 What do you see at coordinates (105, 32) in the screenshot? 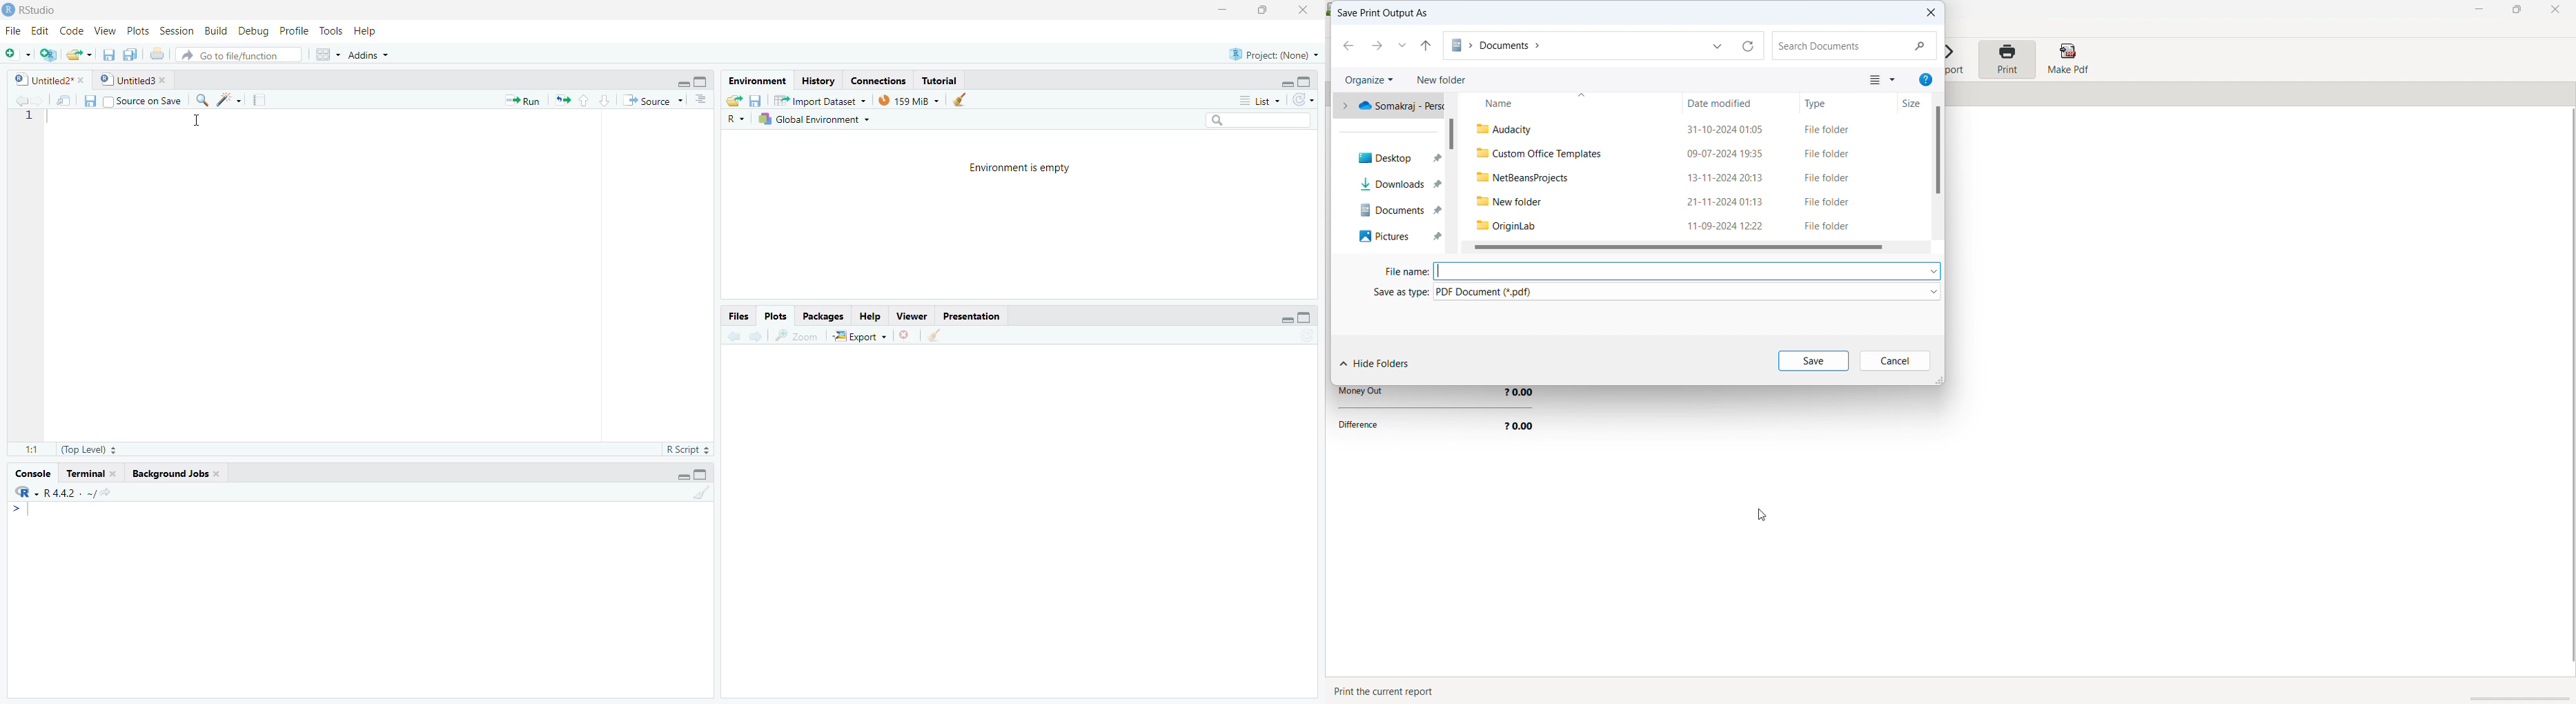
I see `View` at bounding box center [105, 32].